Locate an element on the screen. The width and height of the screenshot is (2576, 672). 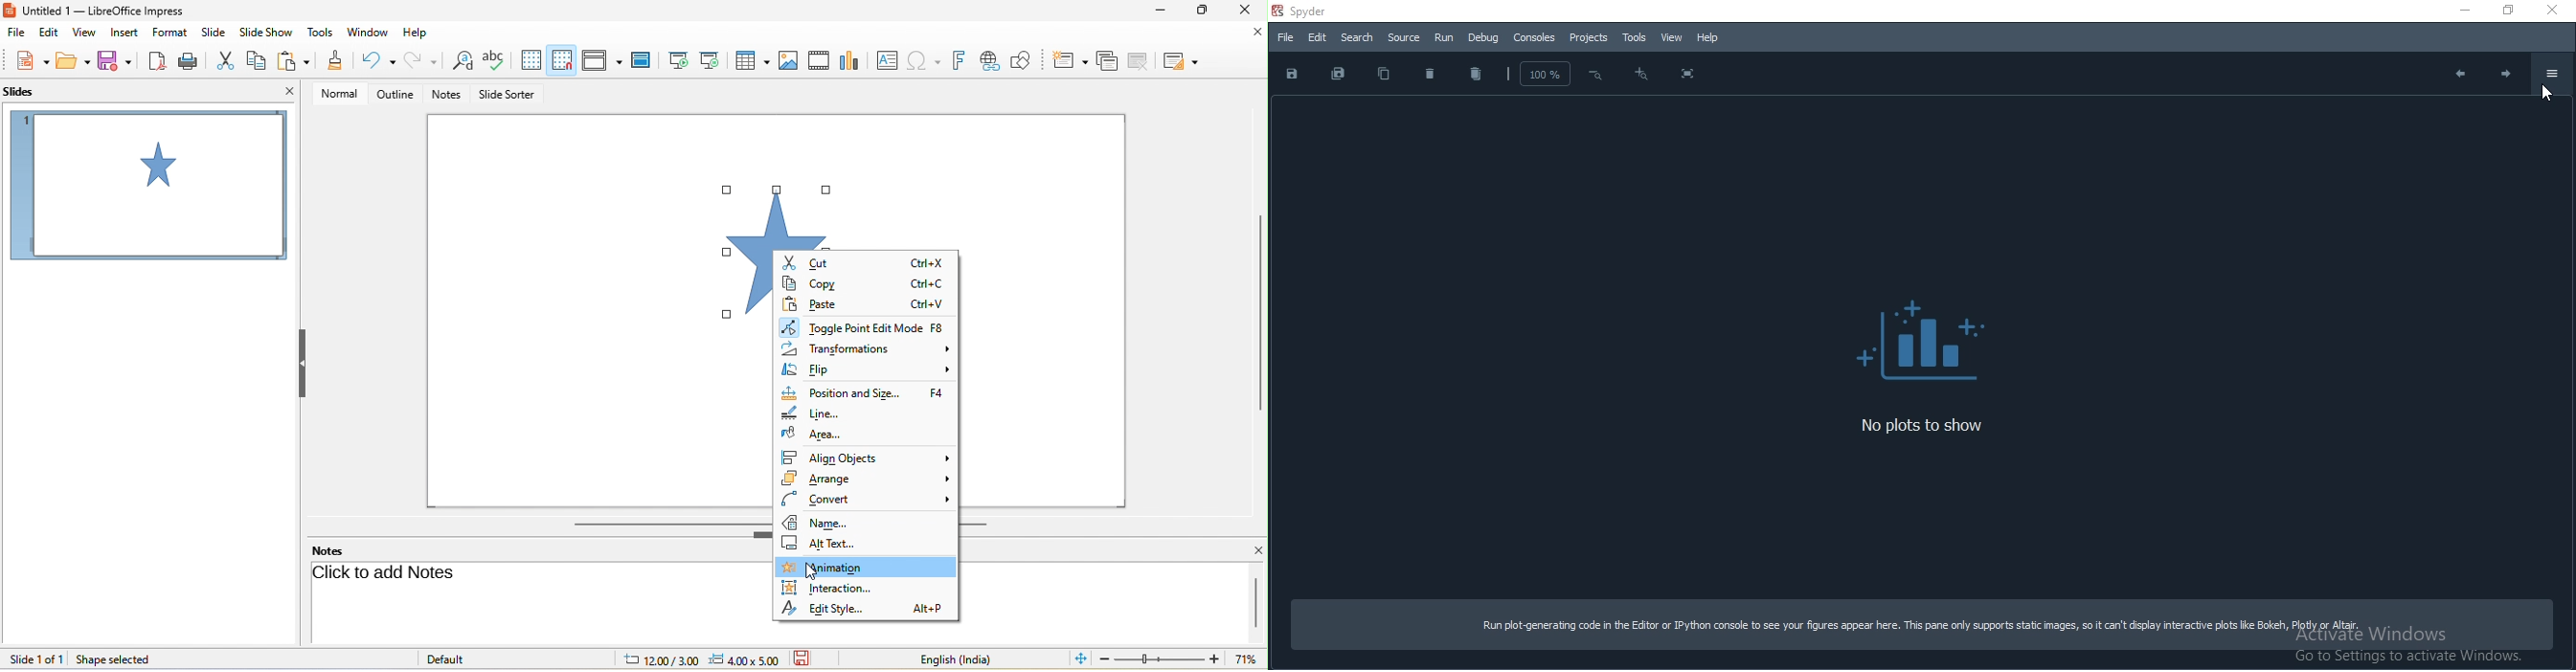
normal is located at coordinates (343, 97).